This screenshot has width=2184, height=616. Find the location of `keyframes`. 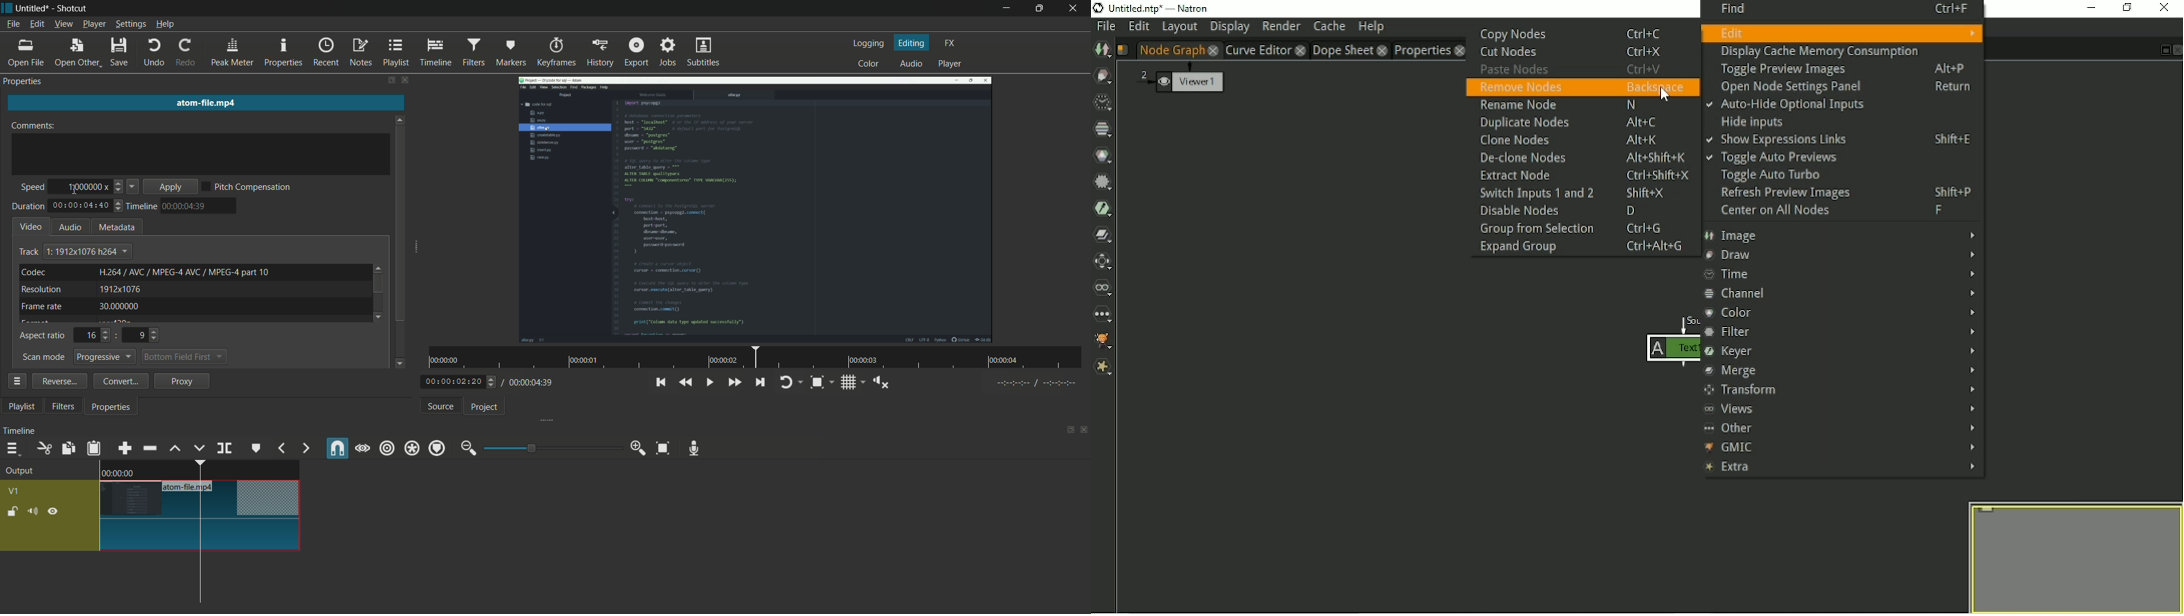

keyframes is located at coordinates (557, 51).